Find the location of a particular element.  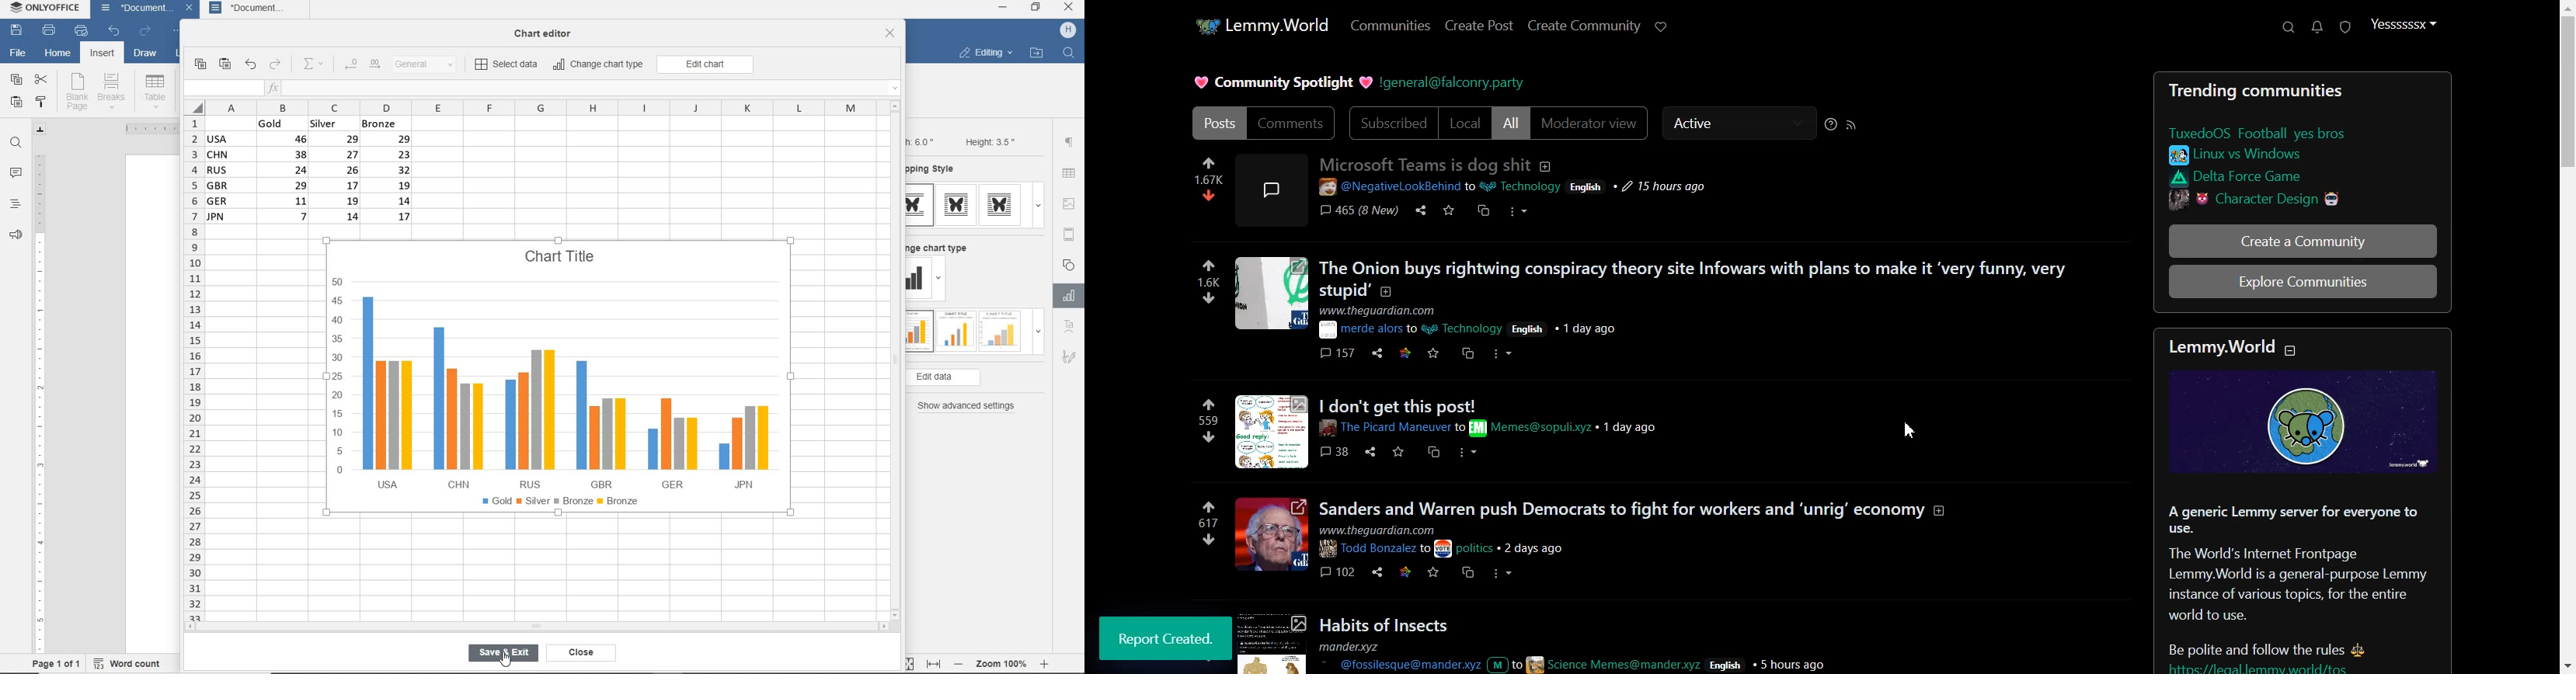

Create Post is located at coordinates (1479, 26).